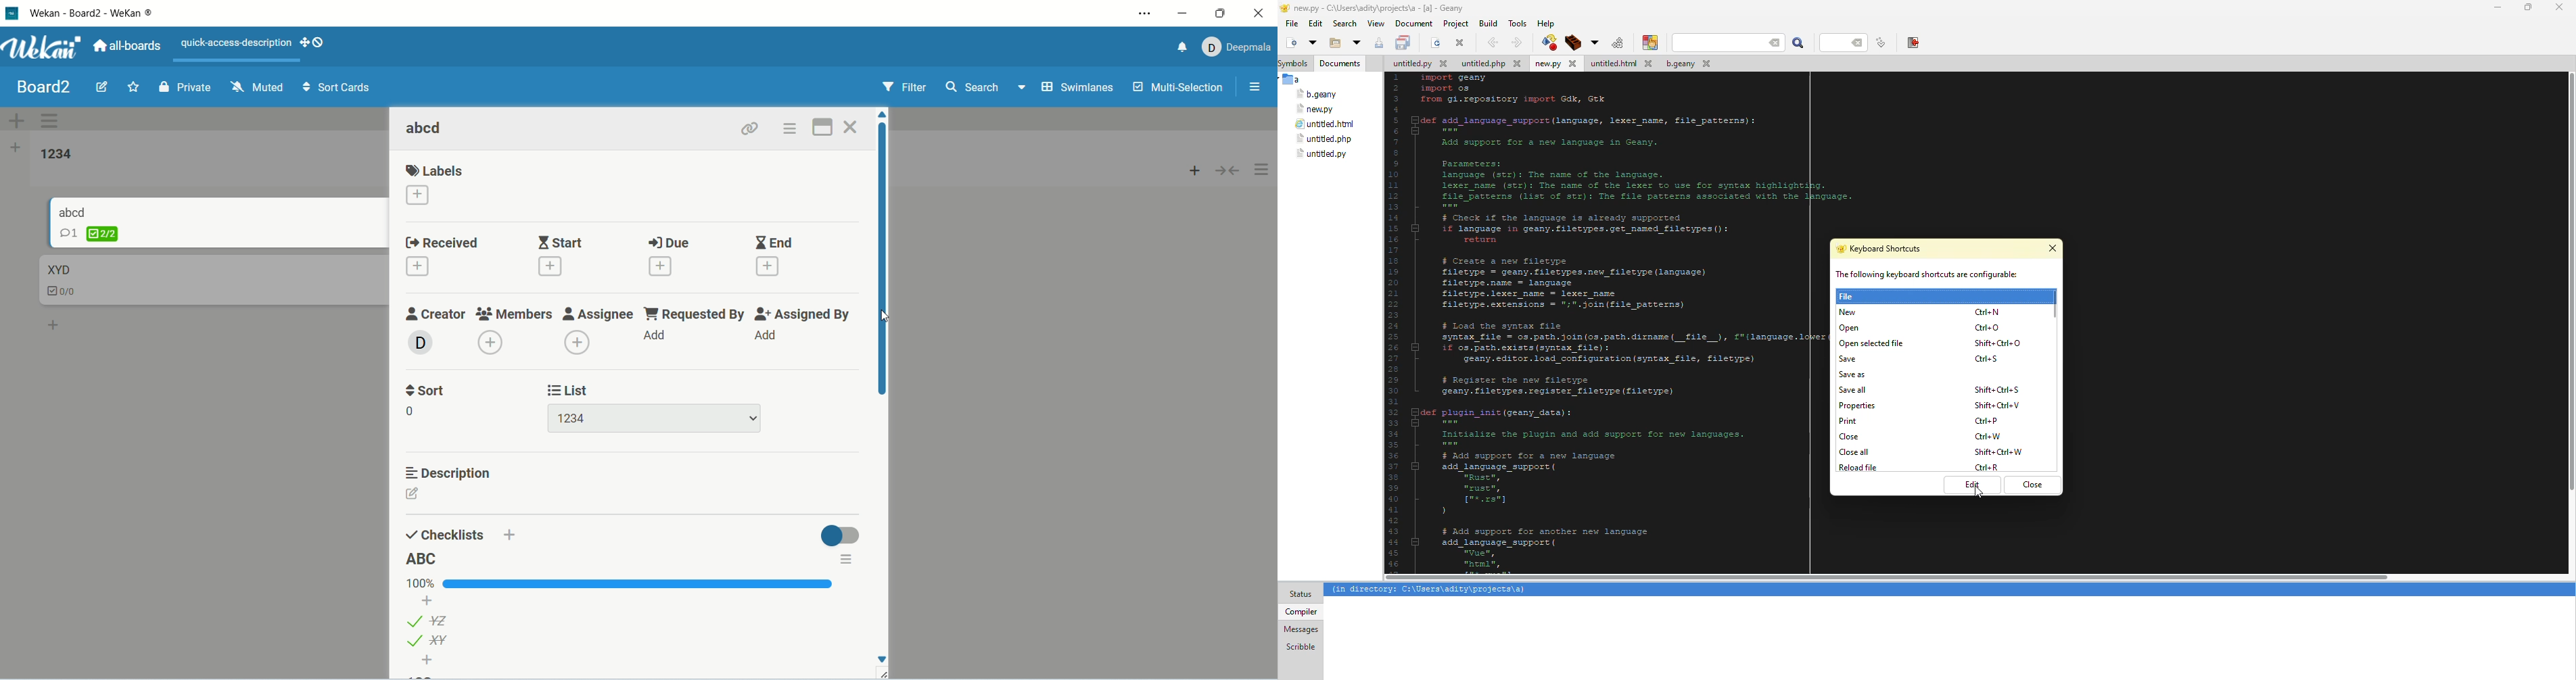 The image size is (2576, 700). What do you see at coordinates (1192, 173) in the screenshot?
I see `add` at bounding box center [1192, 173].